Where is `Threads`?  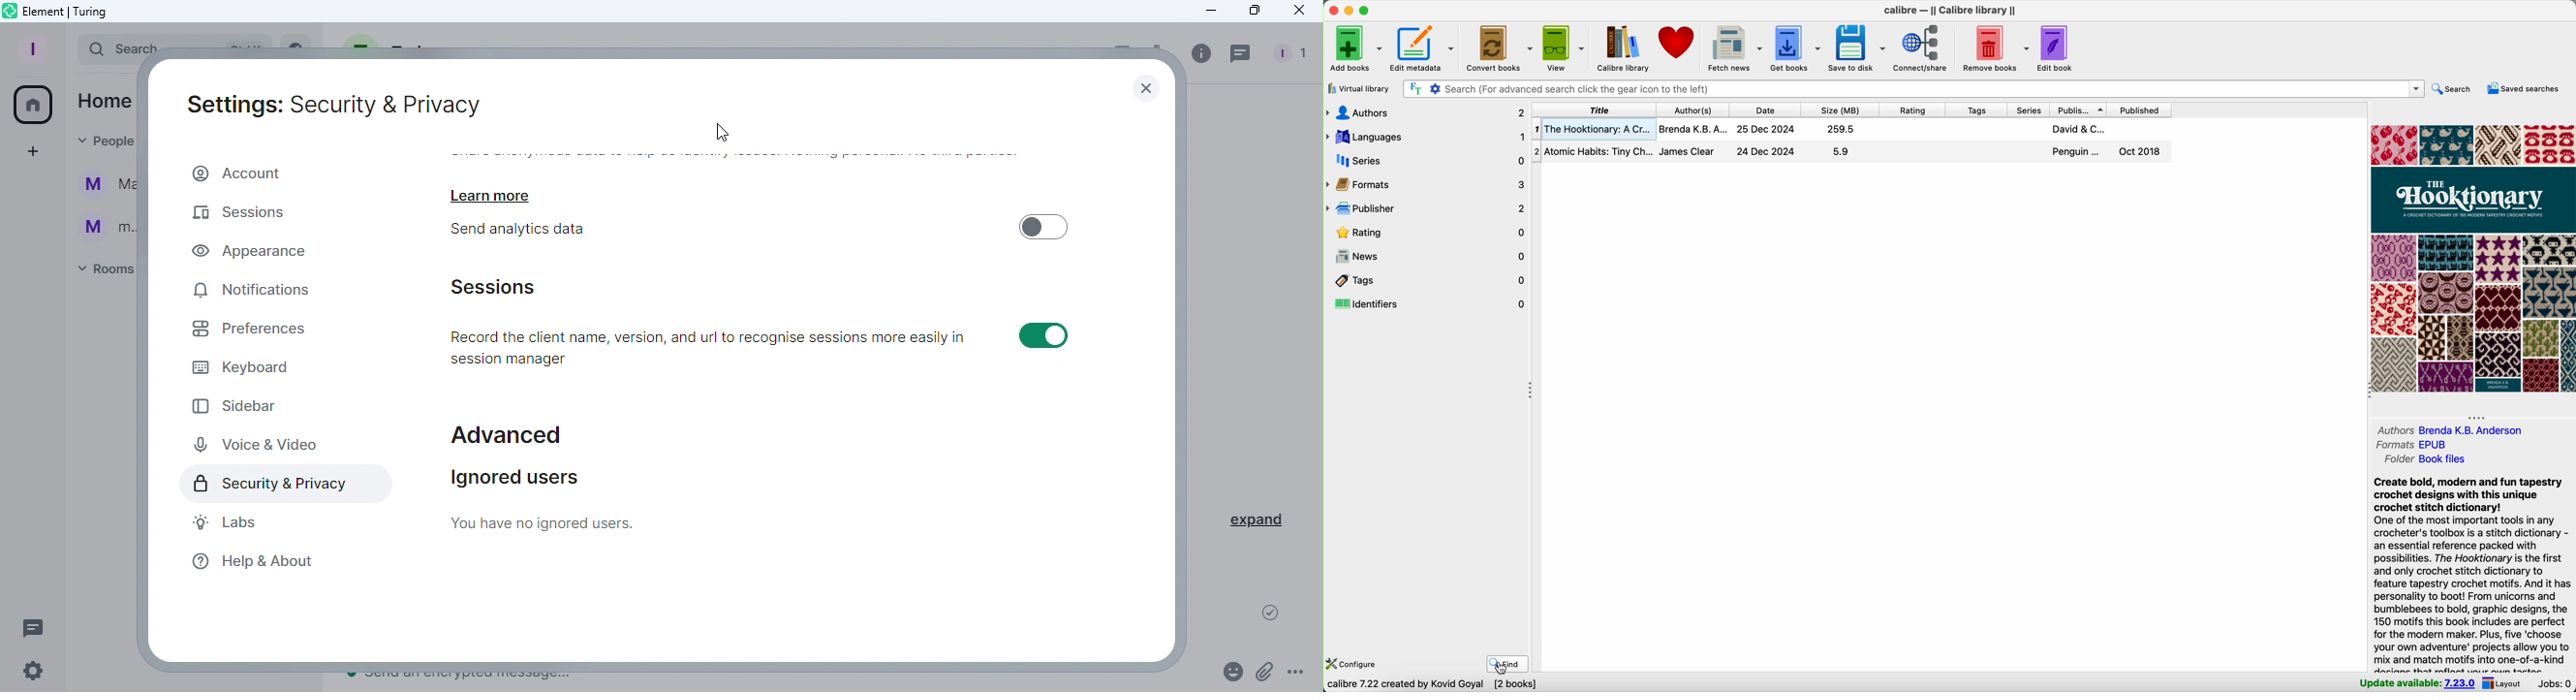
Threads is located at coordinates (37, 627).